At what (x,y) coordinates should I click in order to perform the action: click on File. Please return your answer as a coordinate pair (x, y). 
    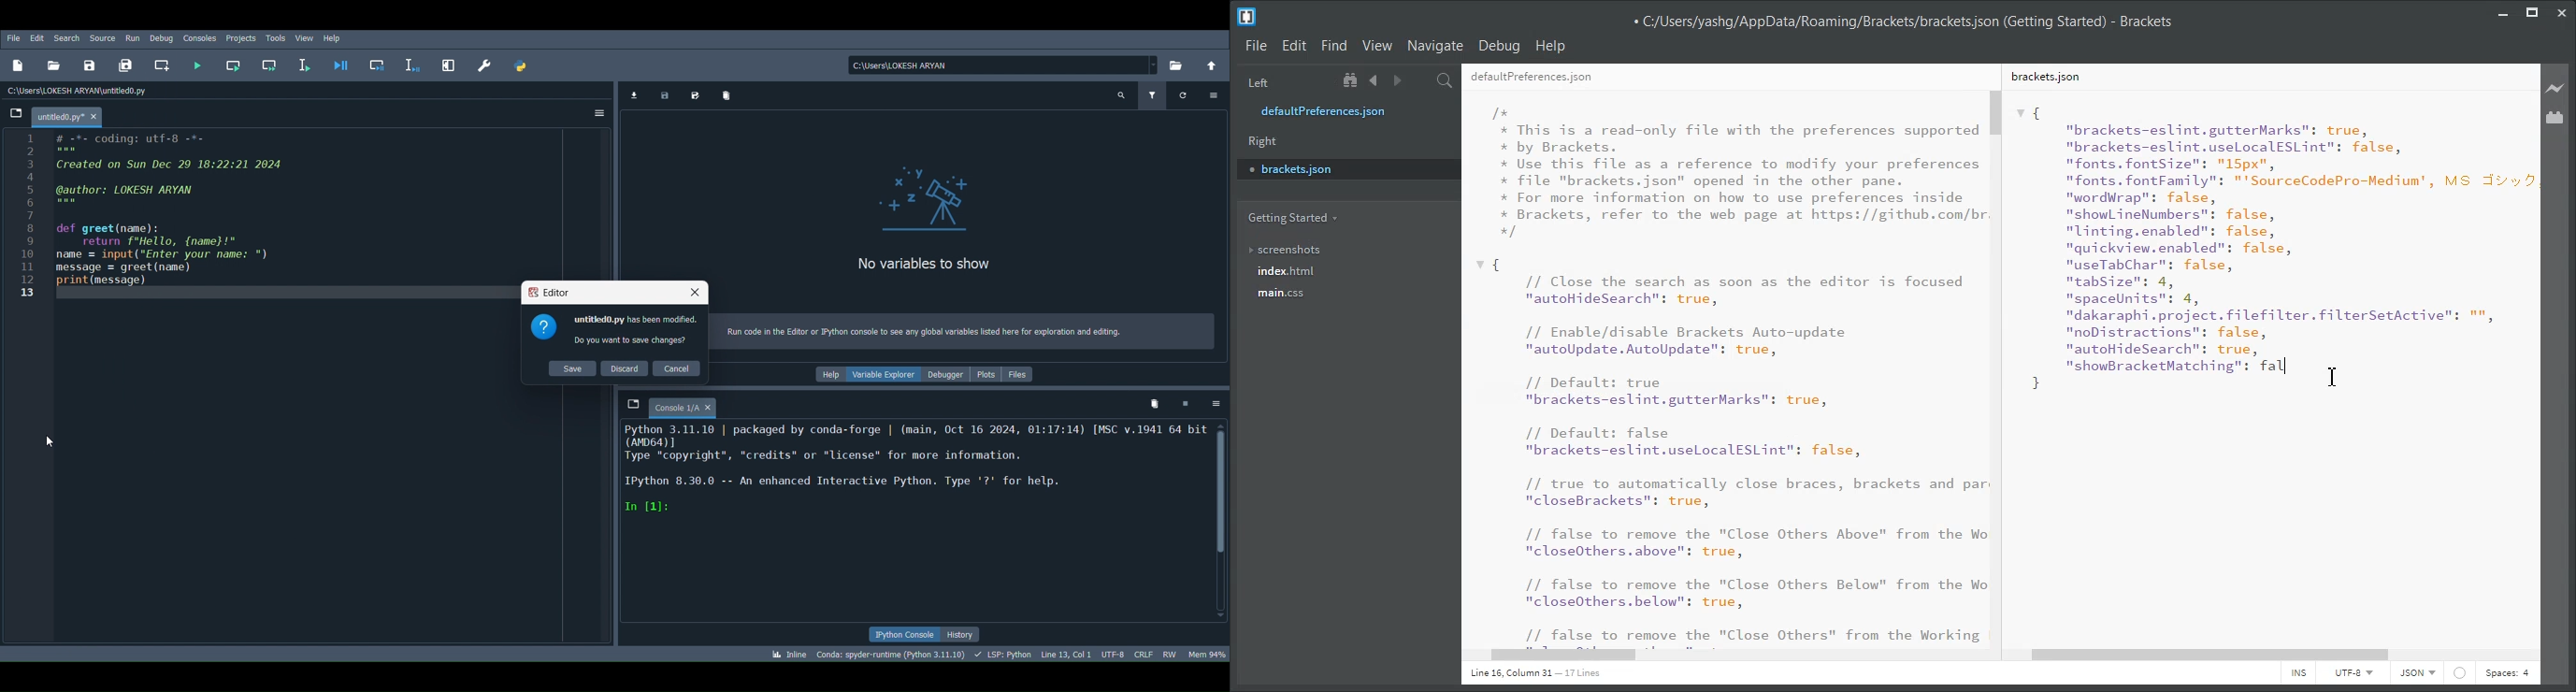
    Looking at the image, I should click on (1256, 47).